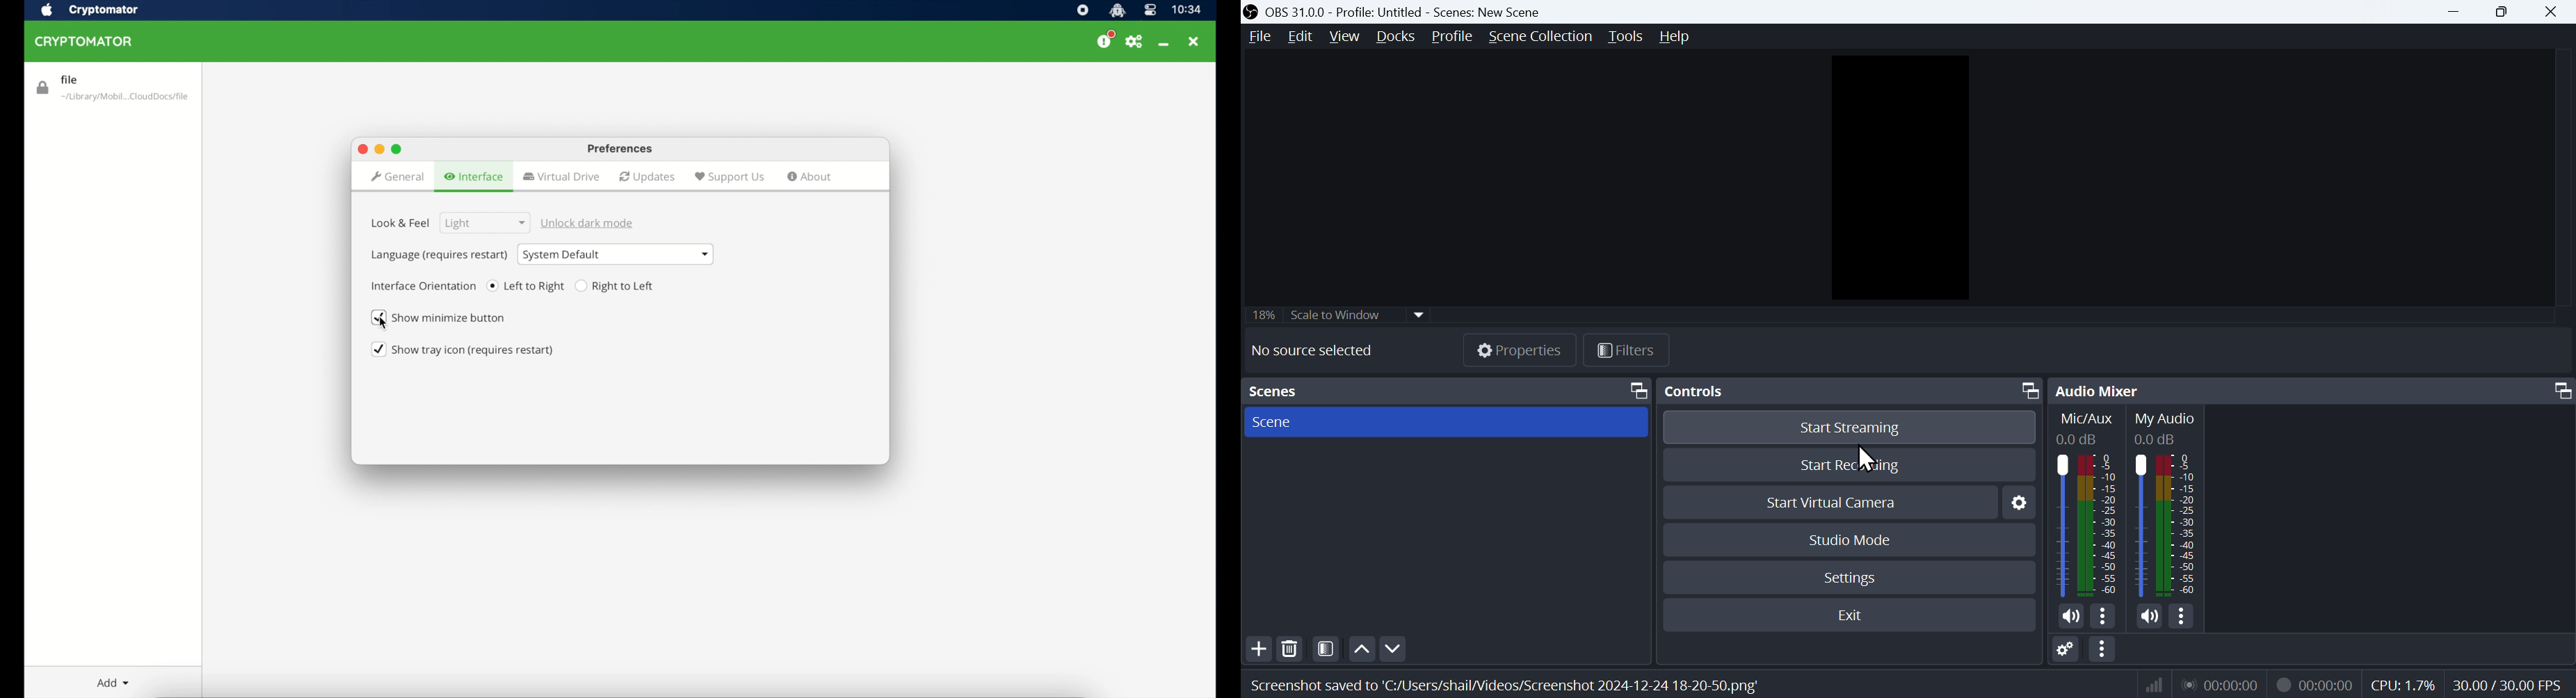  Describe the element at coordinates (1633, 389) in the screenshot. I see `Maximize` at that location.